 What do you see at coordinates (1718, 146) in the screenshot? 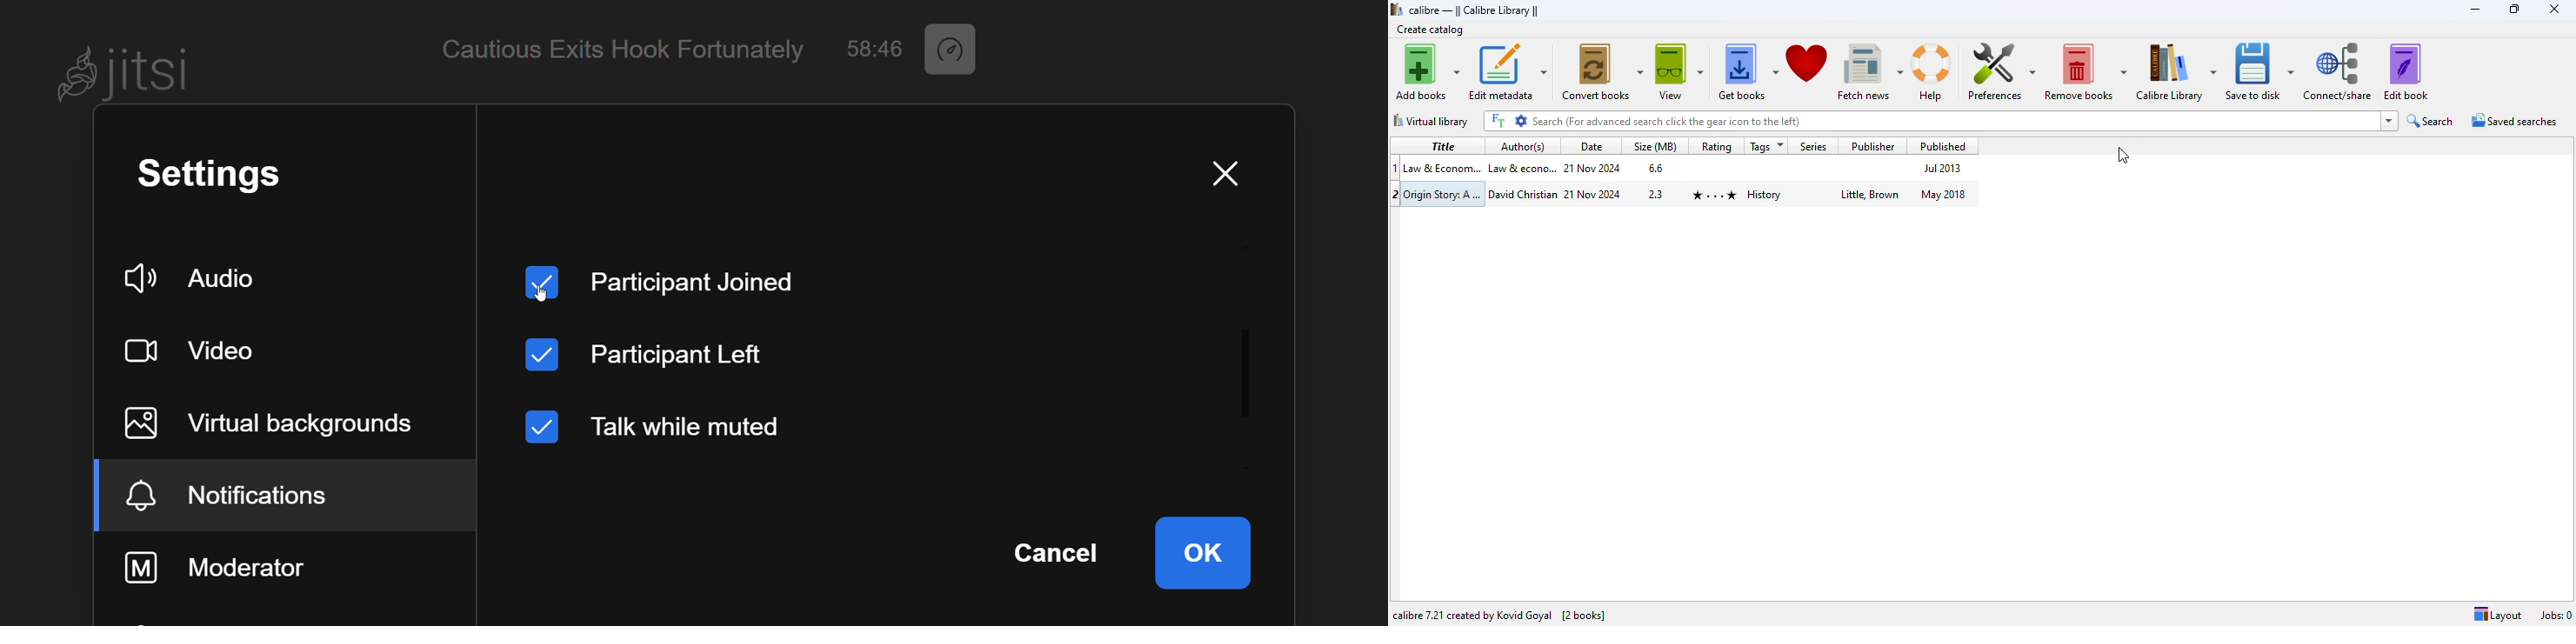
I see `rating` at bounding box center [1718, 146].